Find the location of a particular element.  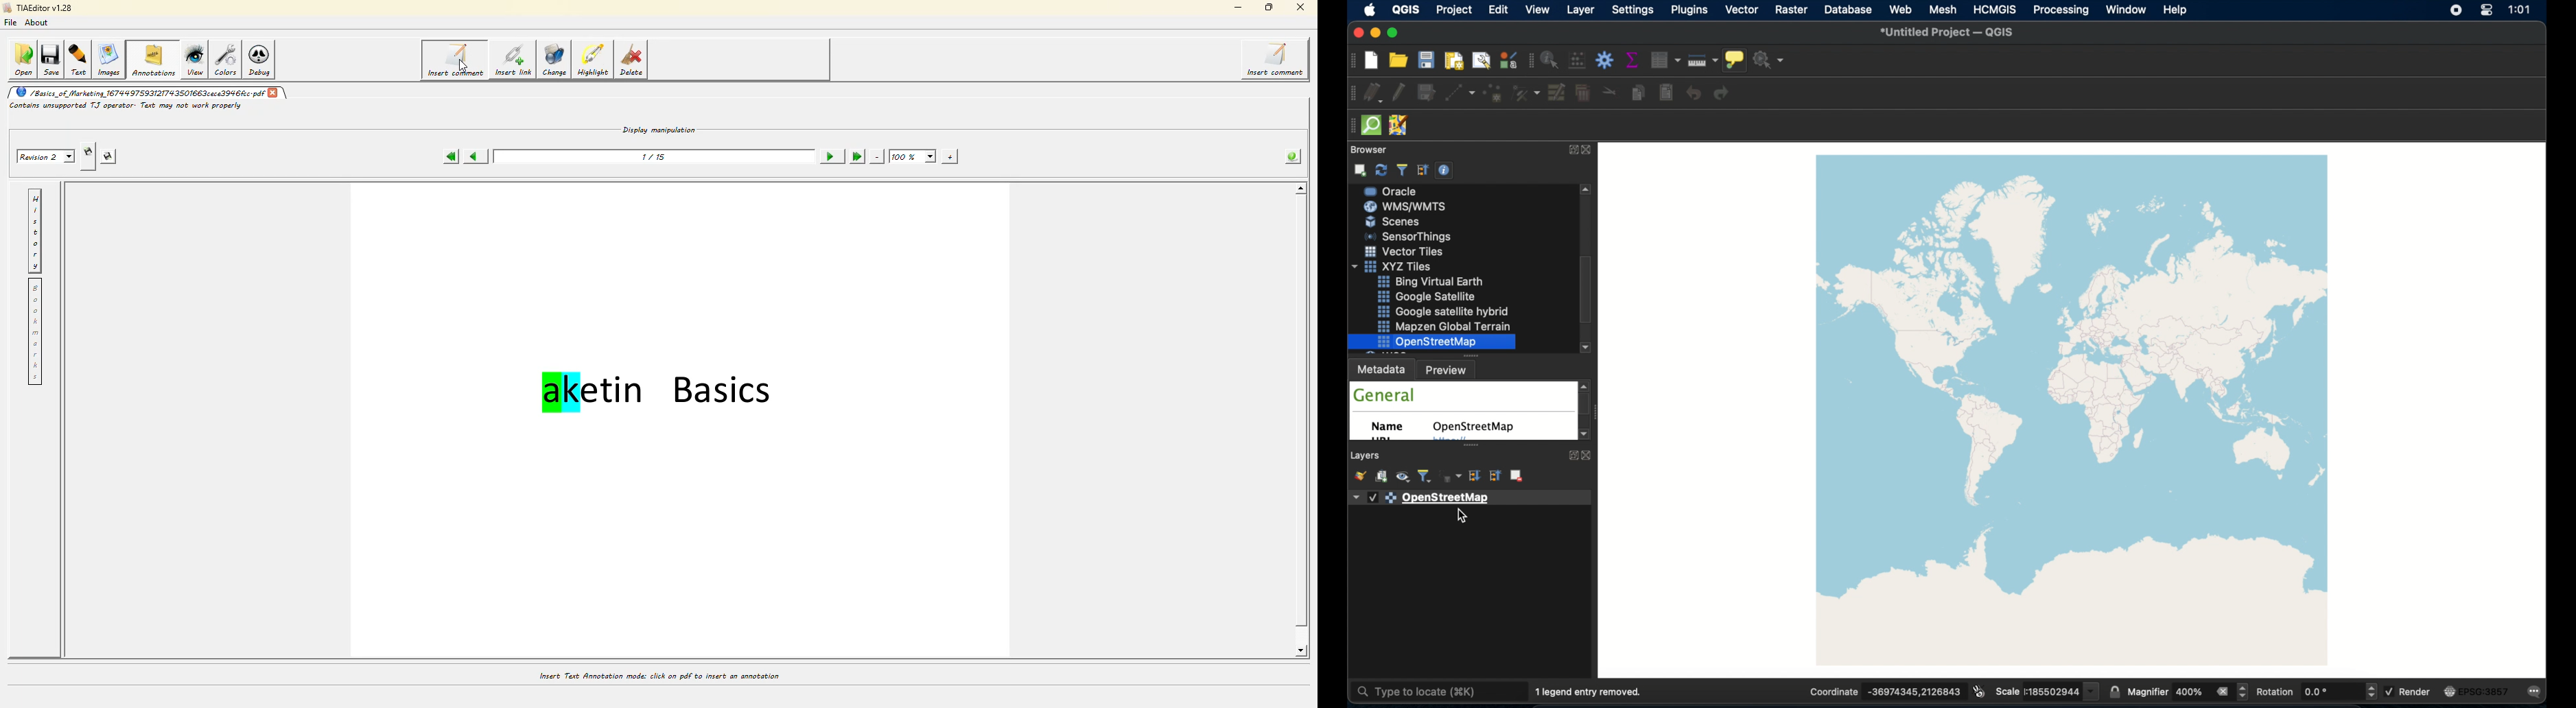

new project is located at coordinates (1370, 61).